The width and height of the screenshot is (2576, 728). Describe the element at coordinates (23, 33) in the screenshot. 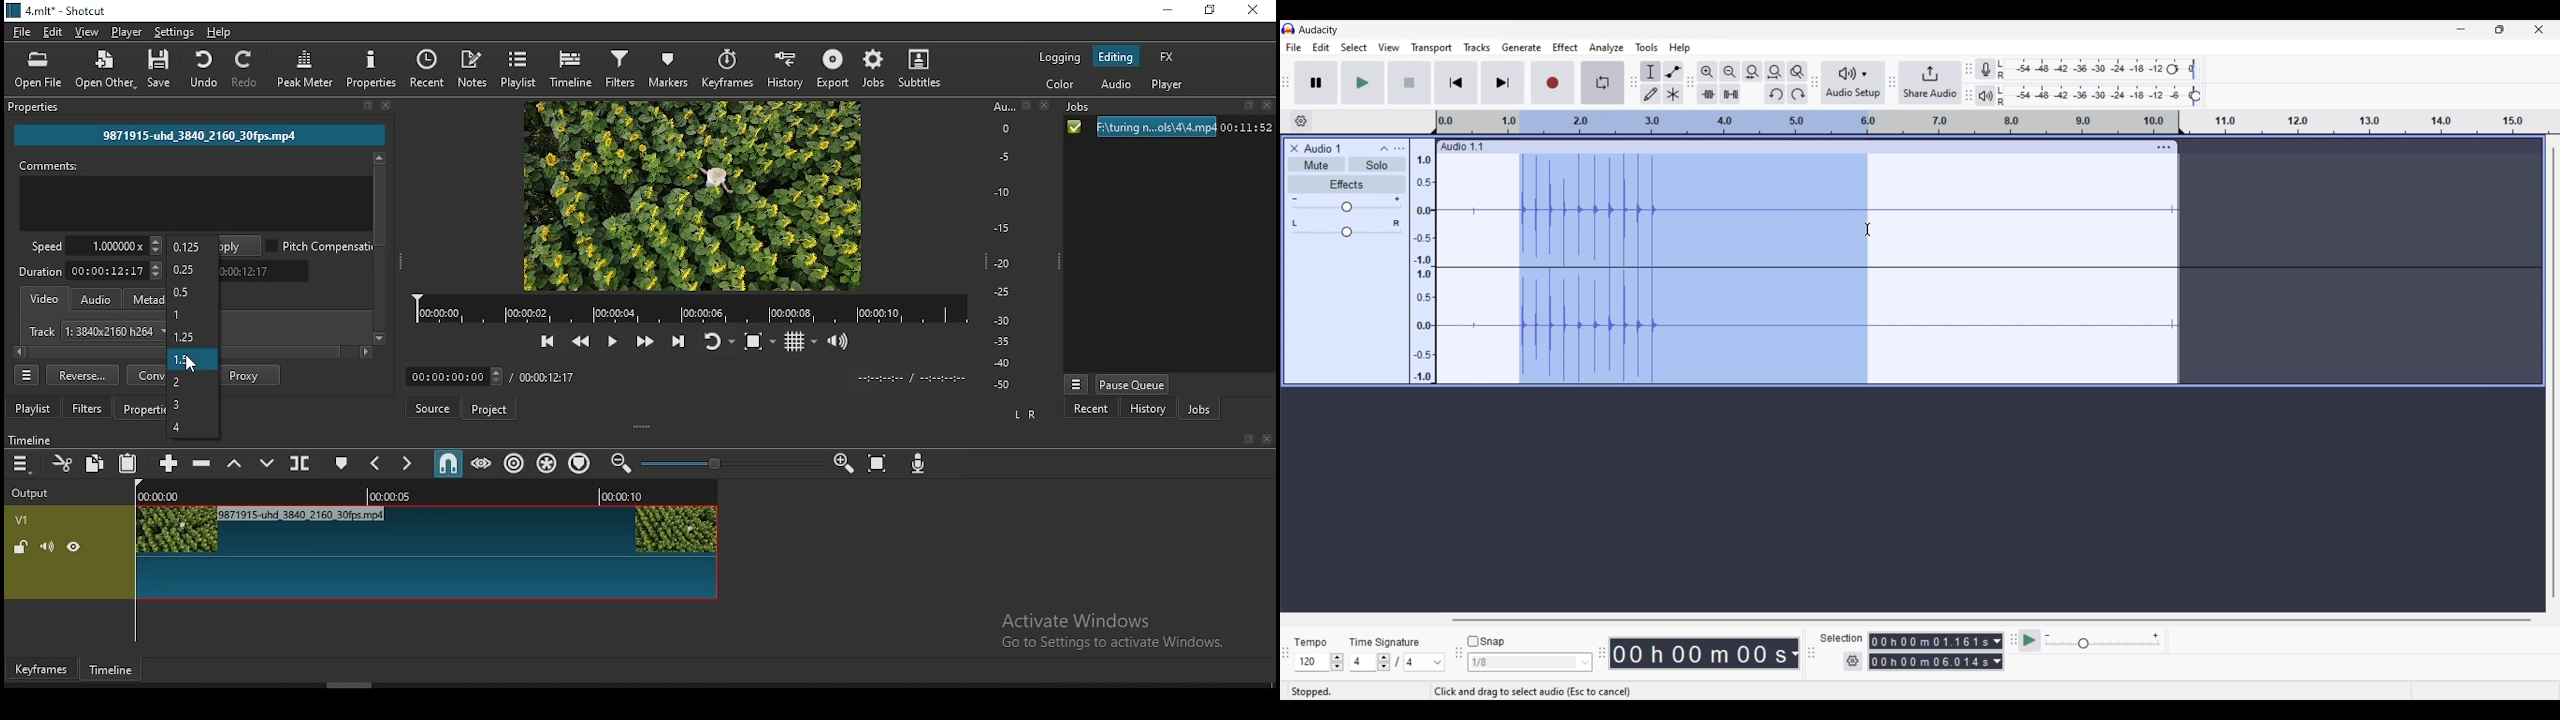

I see `file` at that location.